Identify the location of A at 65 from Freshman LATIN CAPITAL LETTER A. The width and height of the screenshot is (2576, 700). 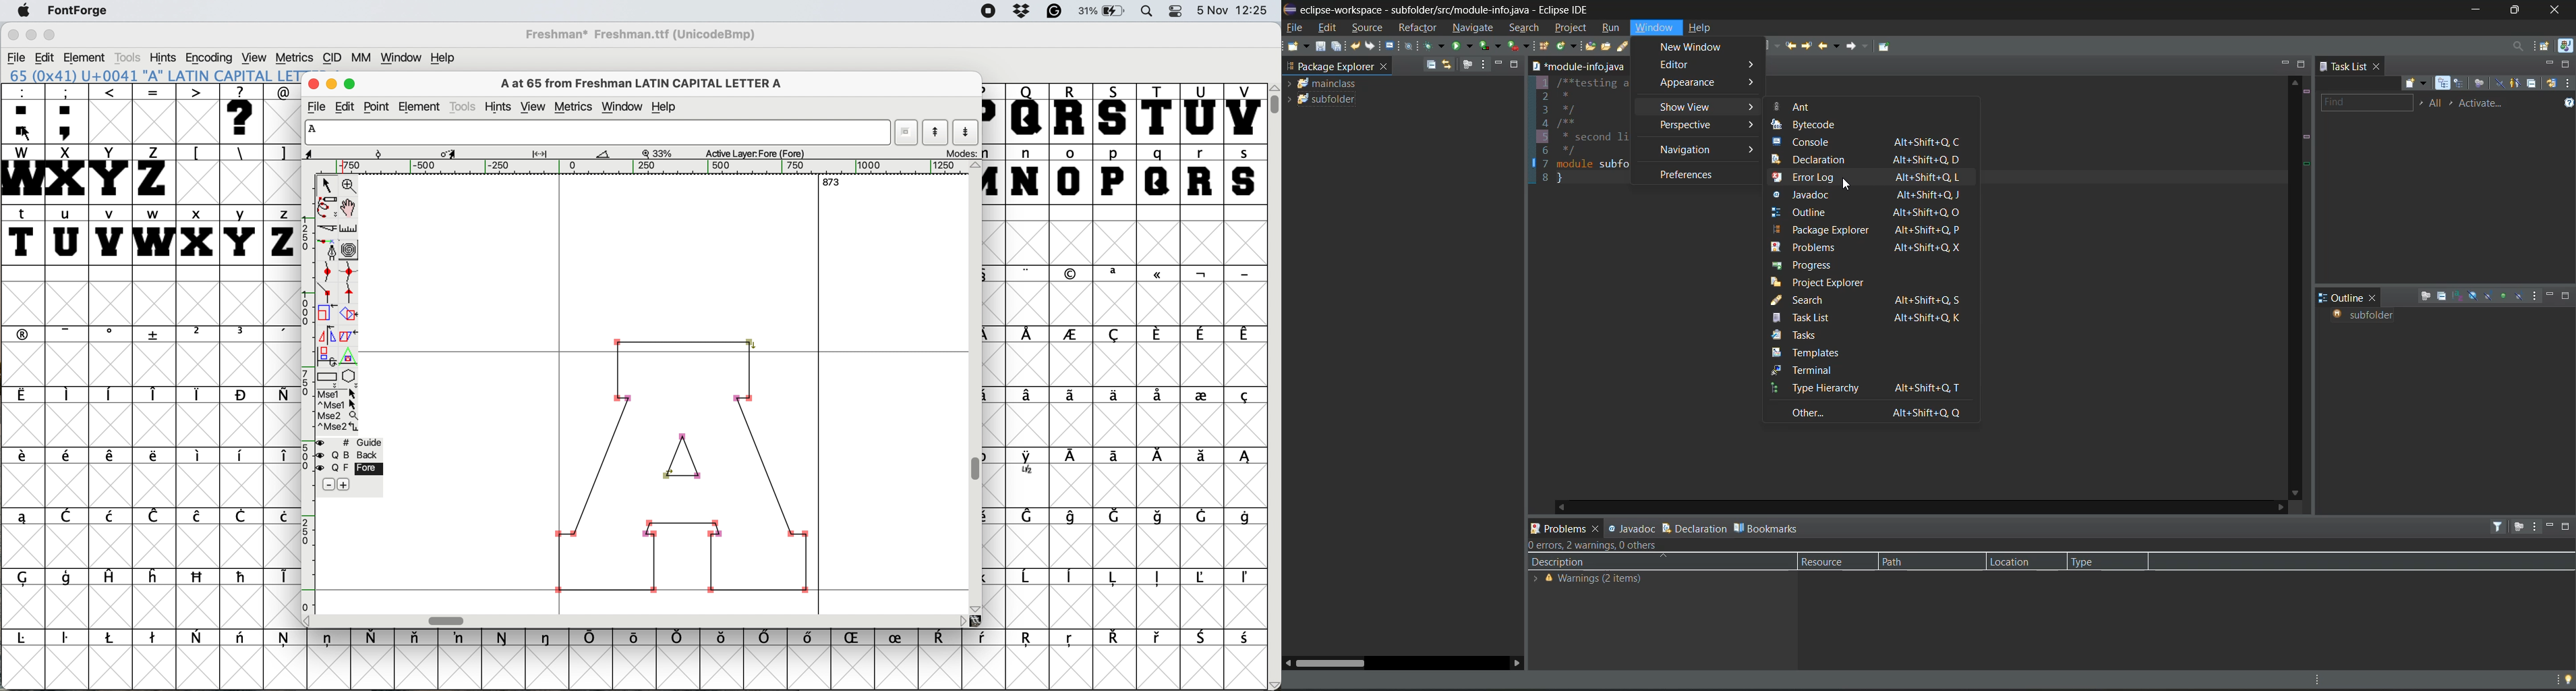
(647, 84).